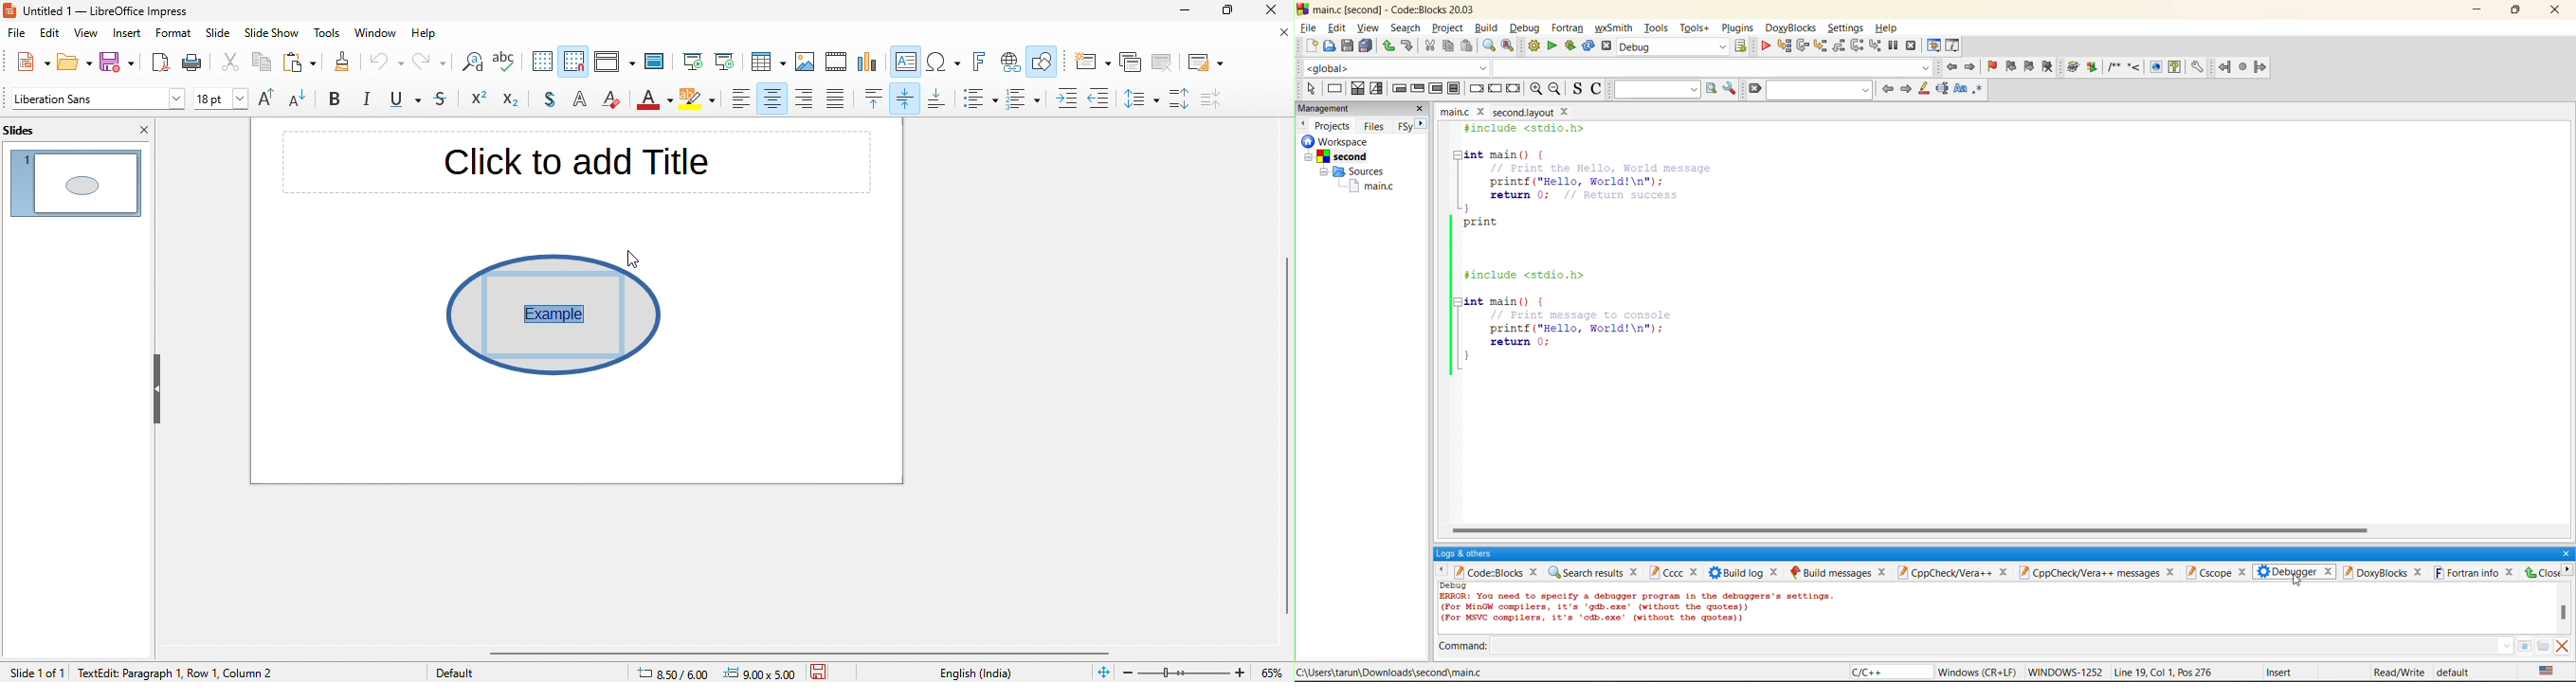 This screenshot has height=700, width=2576. Describe the element at coordinates (978, 673) in the screenshot. I see `text language` at that location.